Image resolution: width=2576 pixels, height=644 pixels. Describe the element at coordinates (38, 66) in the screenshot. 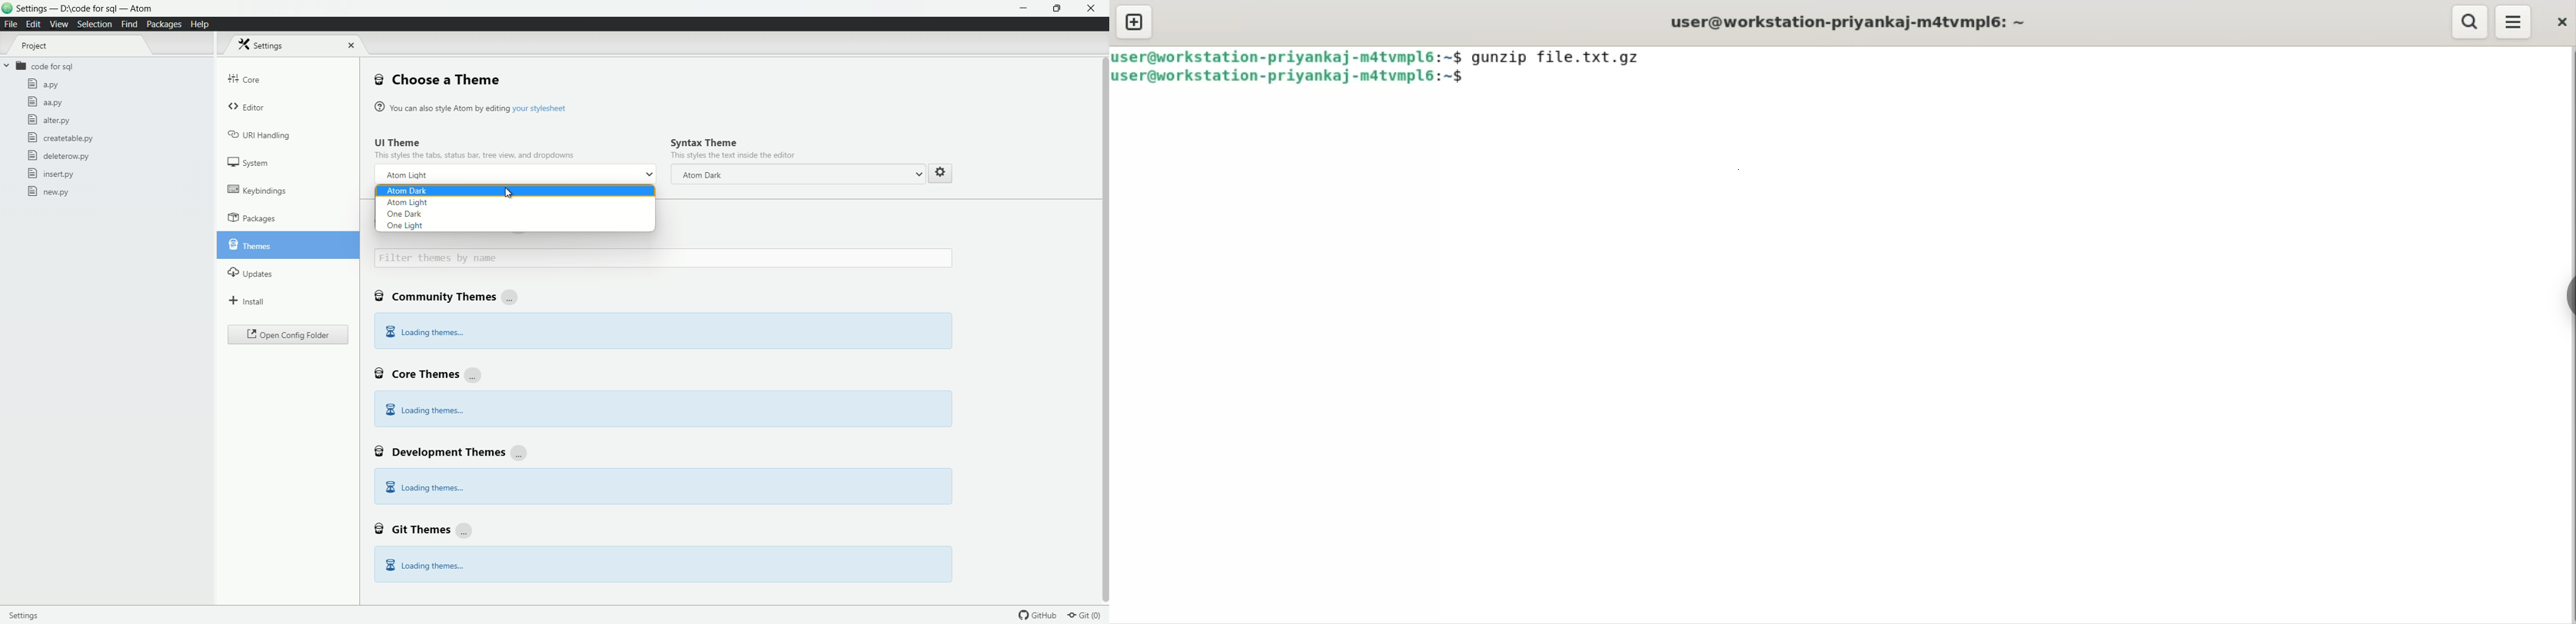

I see `code for sql folder` at that location.